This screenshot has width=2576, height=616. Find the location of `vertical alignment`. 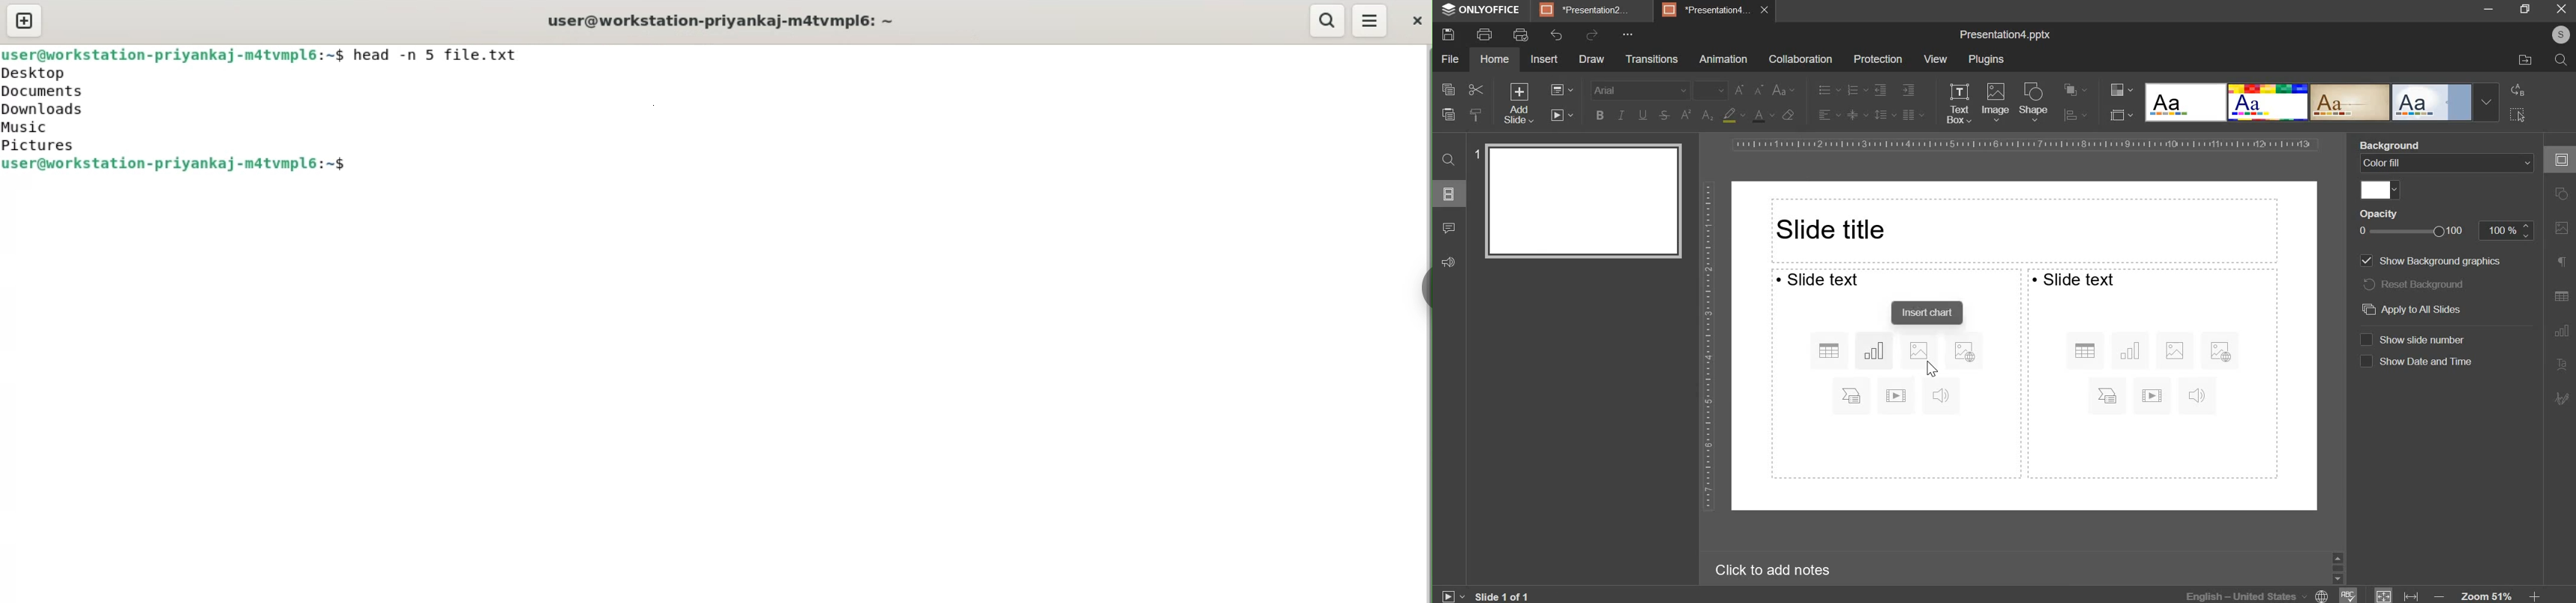

vertical alignment is located at coordinates (1856, 115).